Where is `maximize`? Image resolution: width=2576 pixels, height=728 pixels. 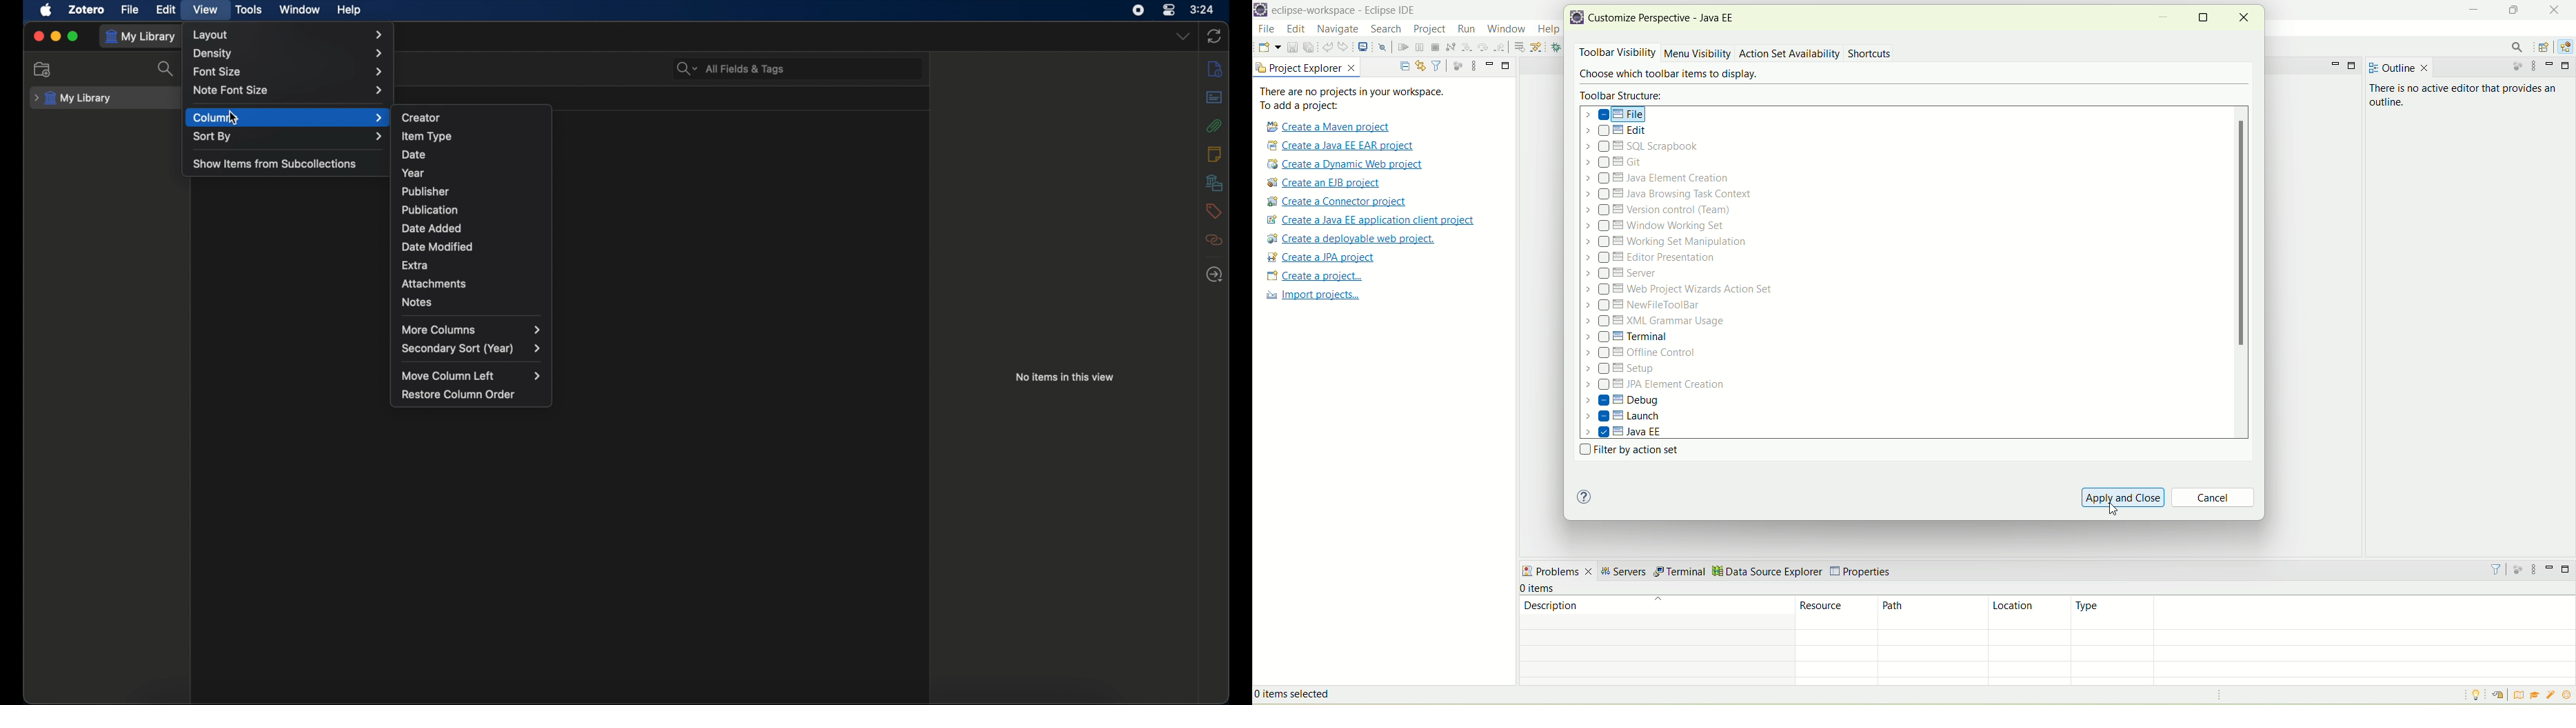 maximize is located at coordinates (2204, 16).